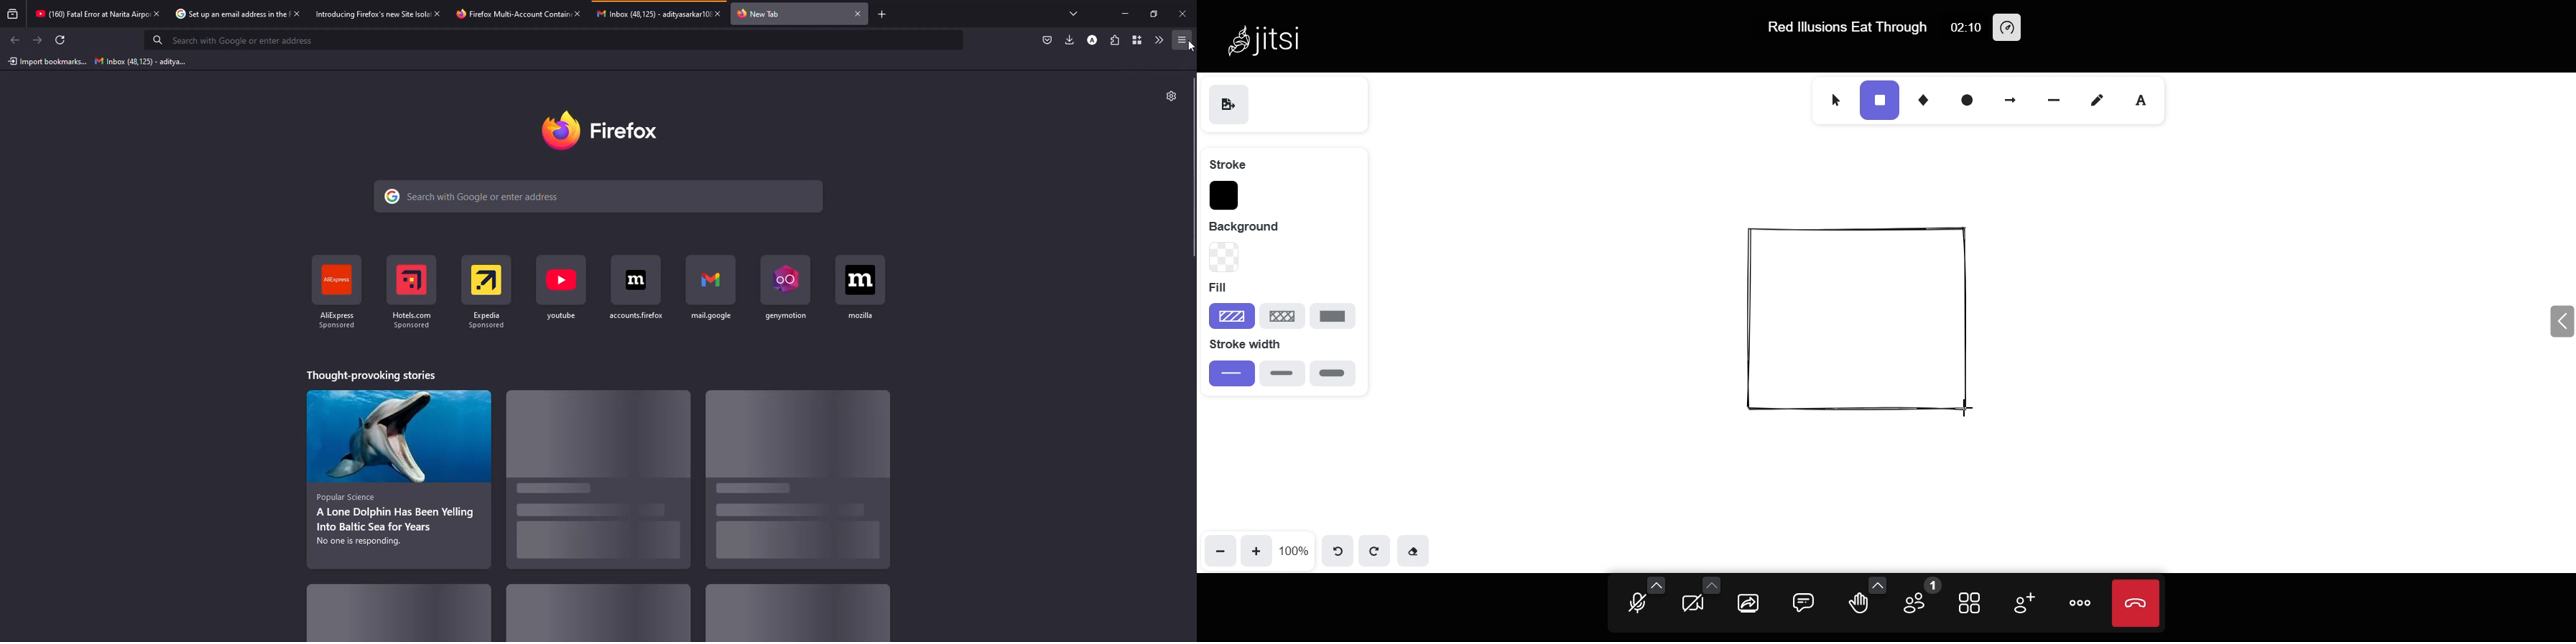 Image resolution: width=2576 pixels, height=644 pixels. Describe the element at coordinates (603, 128) in the screenshot. I see `firefox` at that location.